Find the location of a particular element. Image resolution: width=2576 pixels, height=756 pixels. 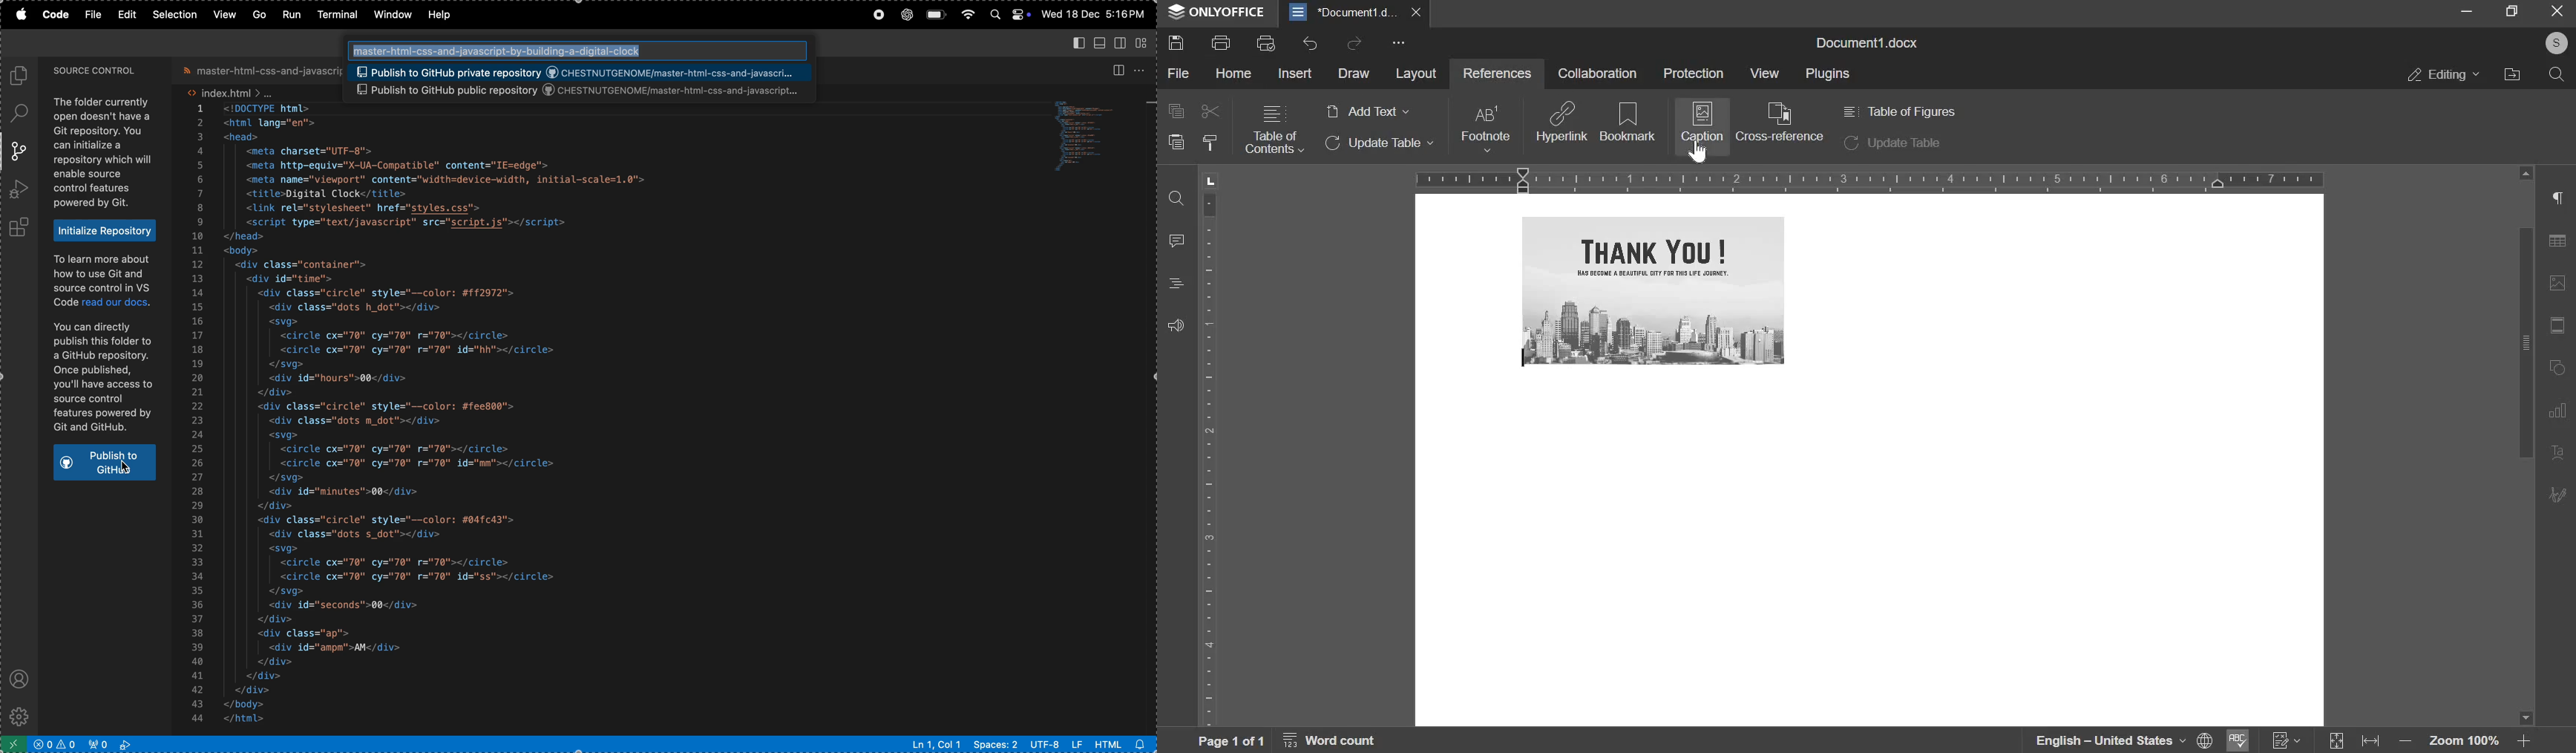

view port  is located at coordinates (115, 744).